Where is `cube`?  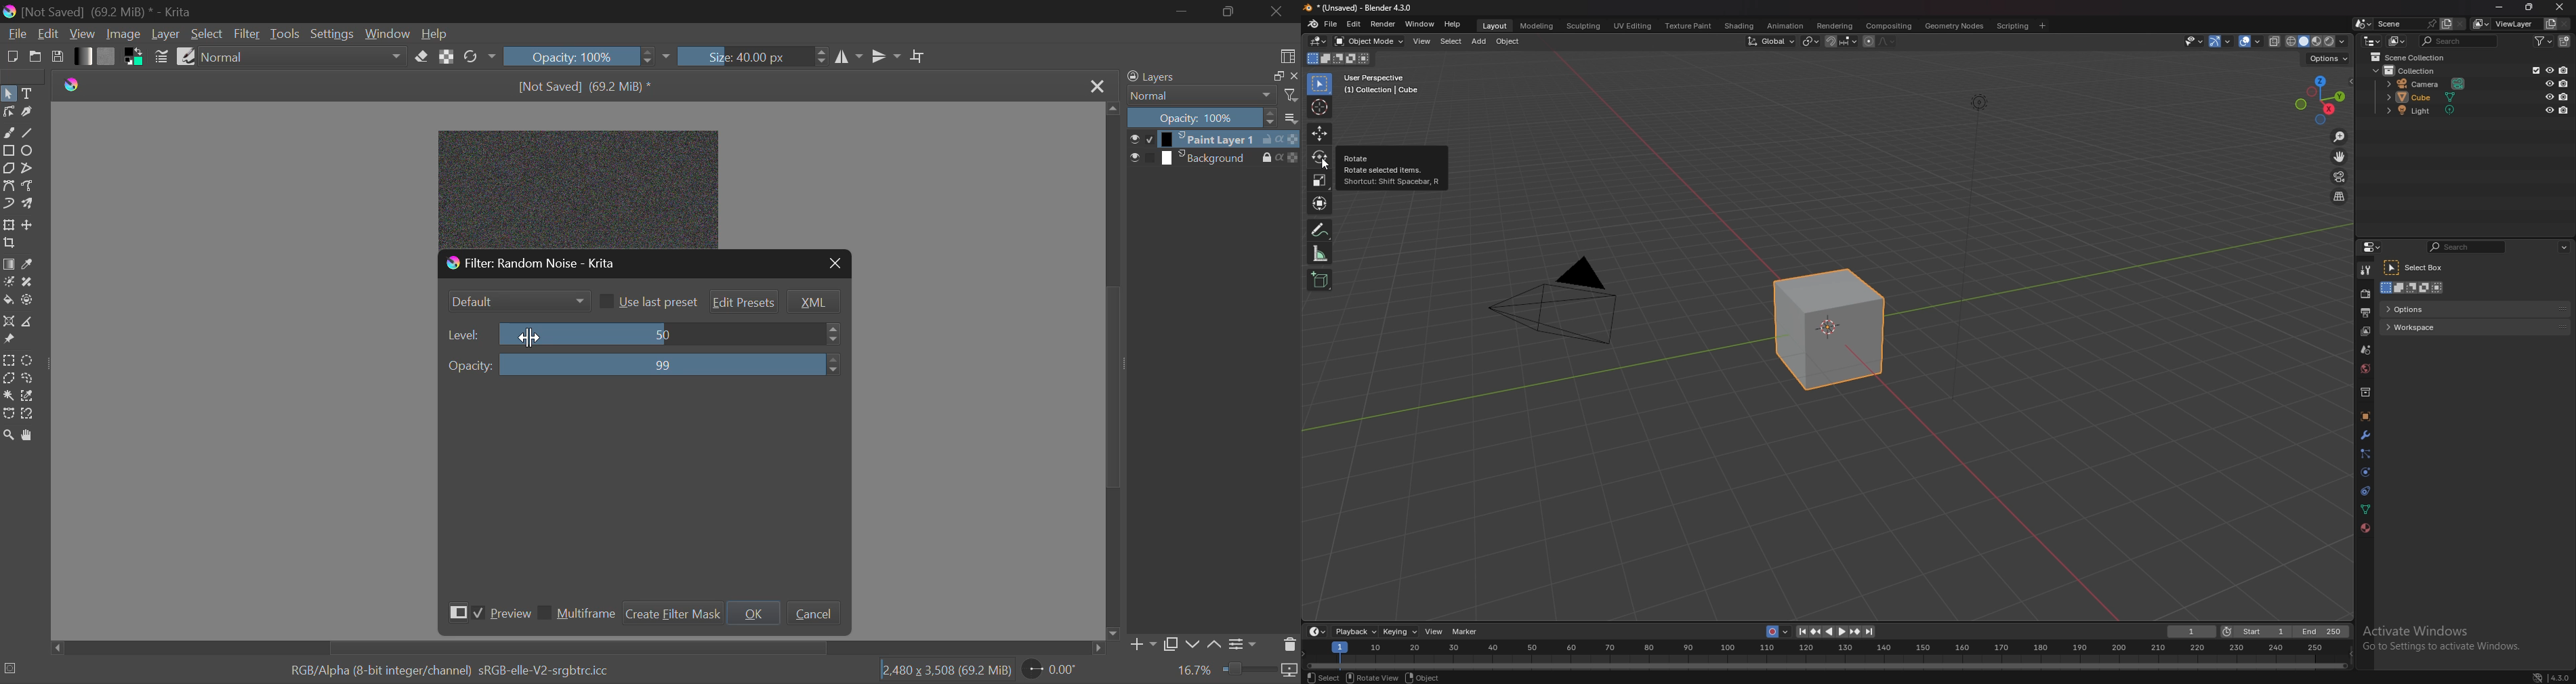 cube is located at coordinates (1828, 328).